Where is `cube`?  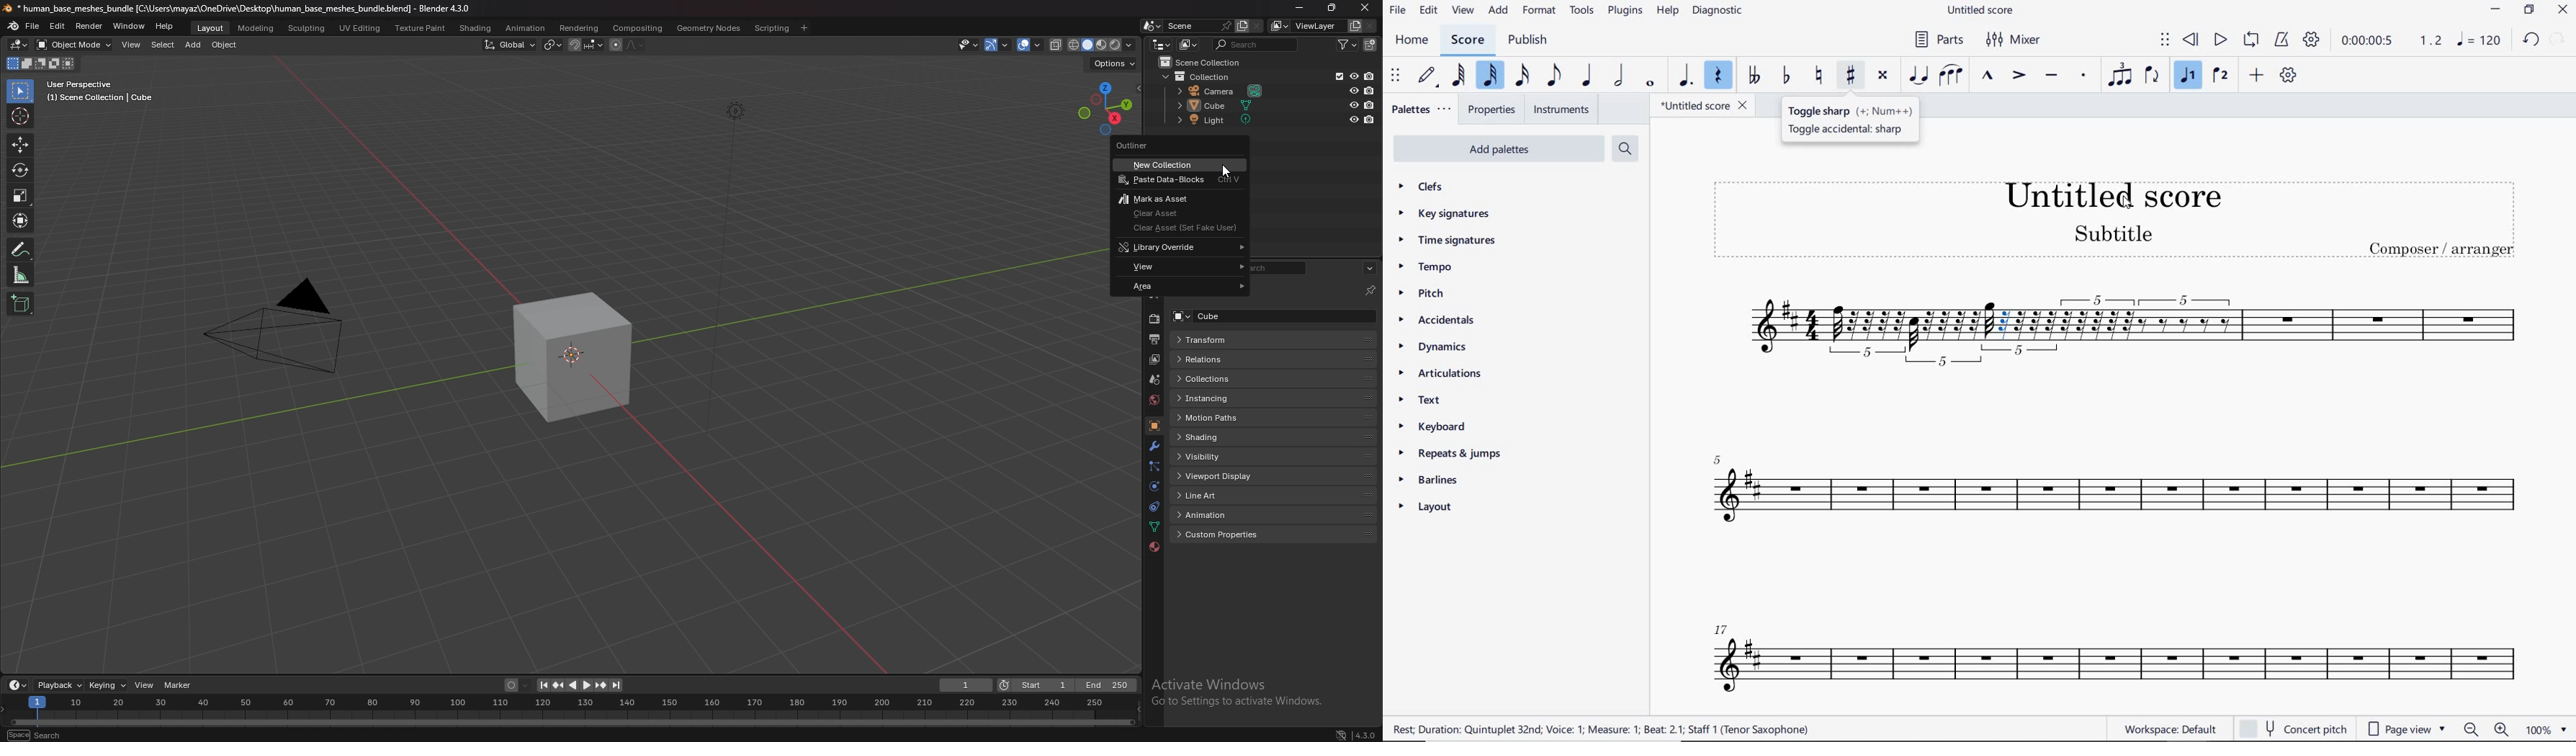 cube is located at coordinates (1225, 316).